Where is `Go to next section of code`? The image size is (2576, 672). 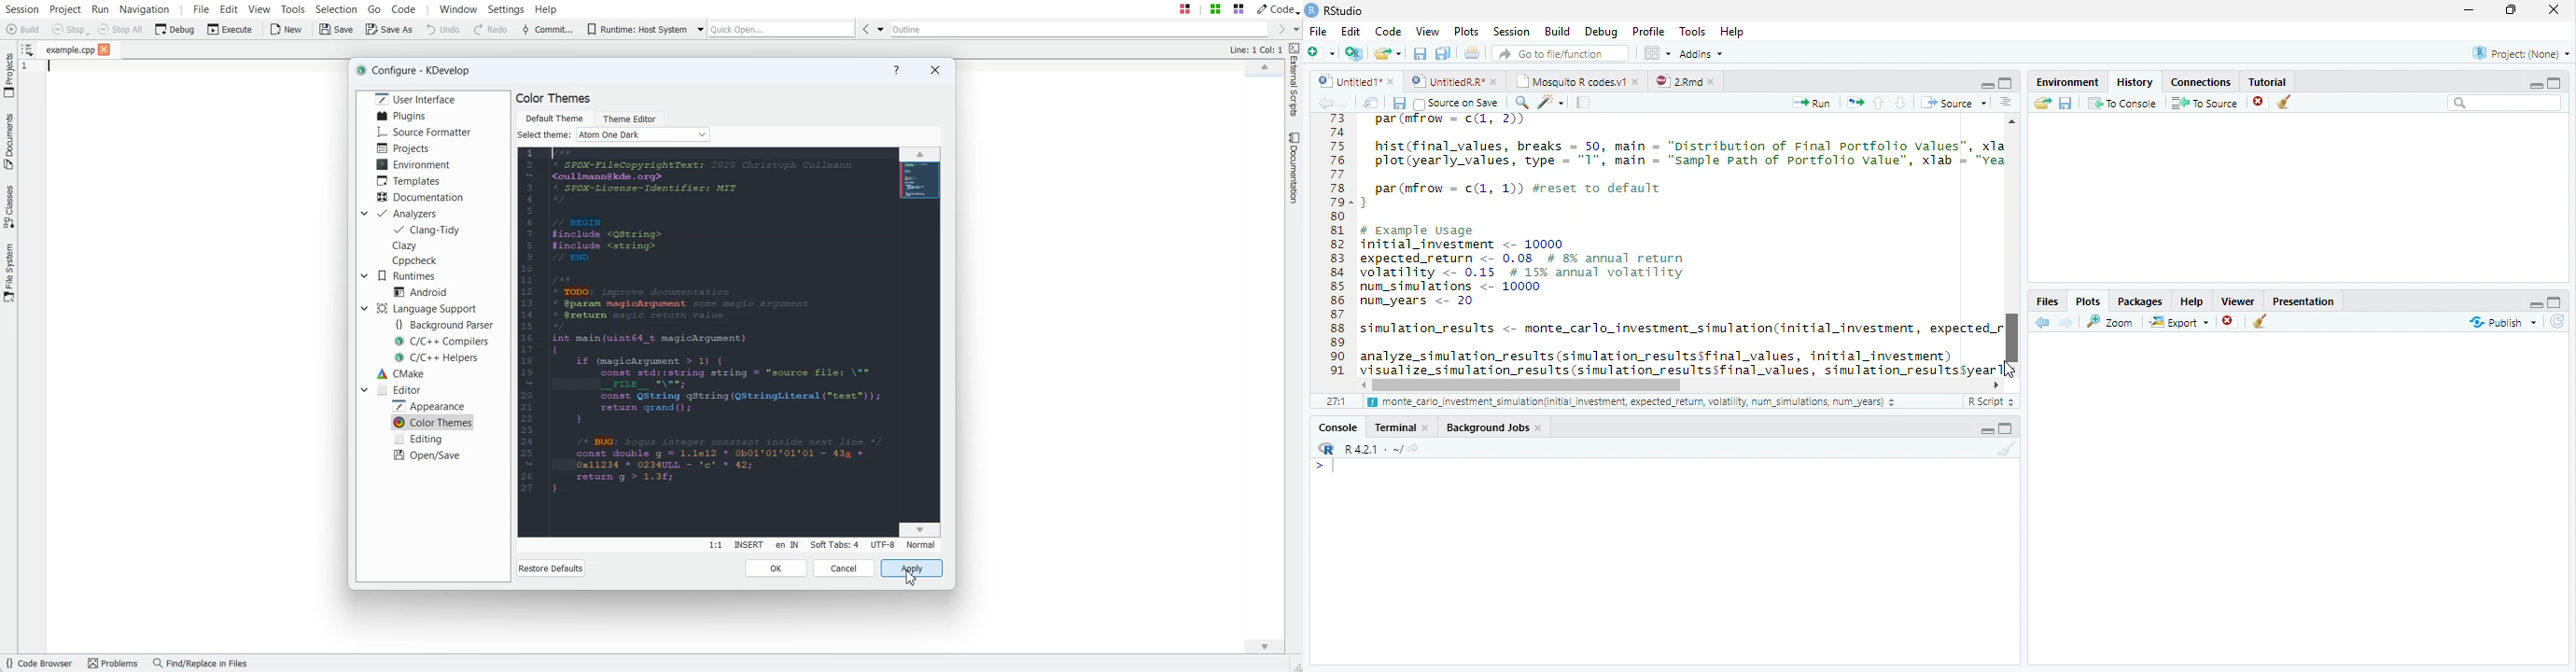 Go to next section of code is located at coordinates (1902, 104).